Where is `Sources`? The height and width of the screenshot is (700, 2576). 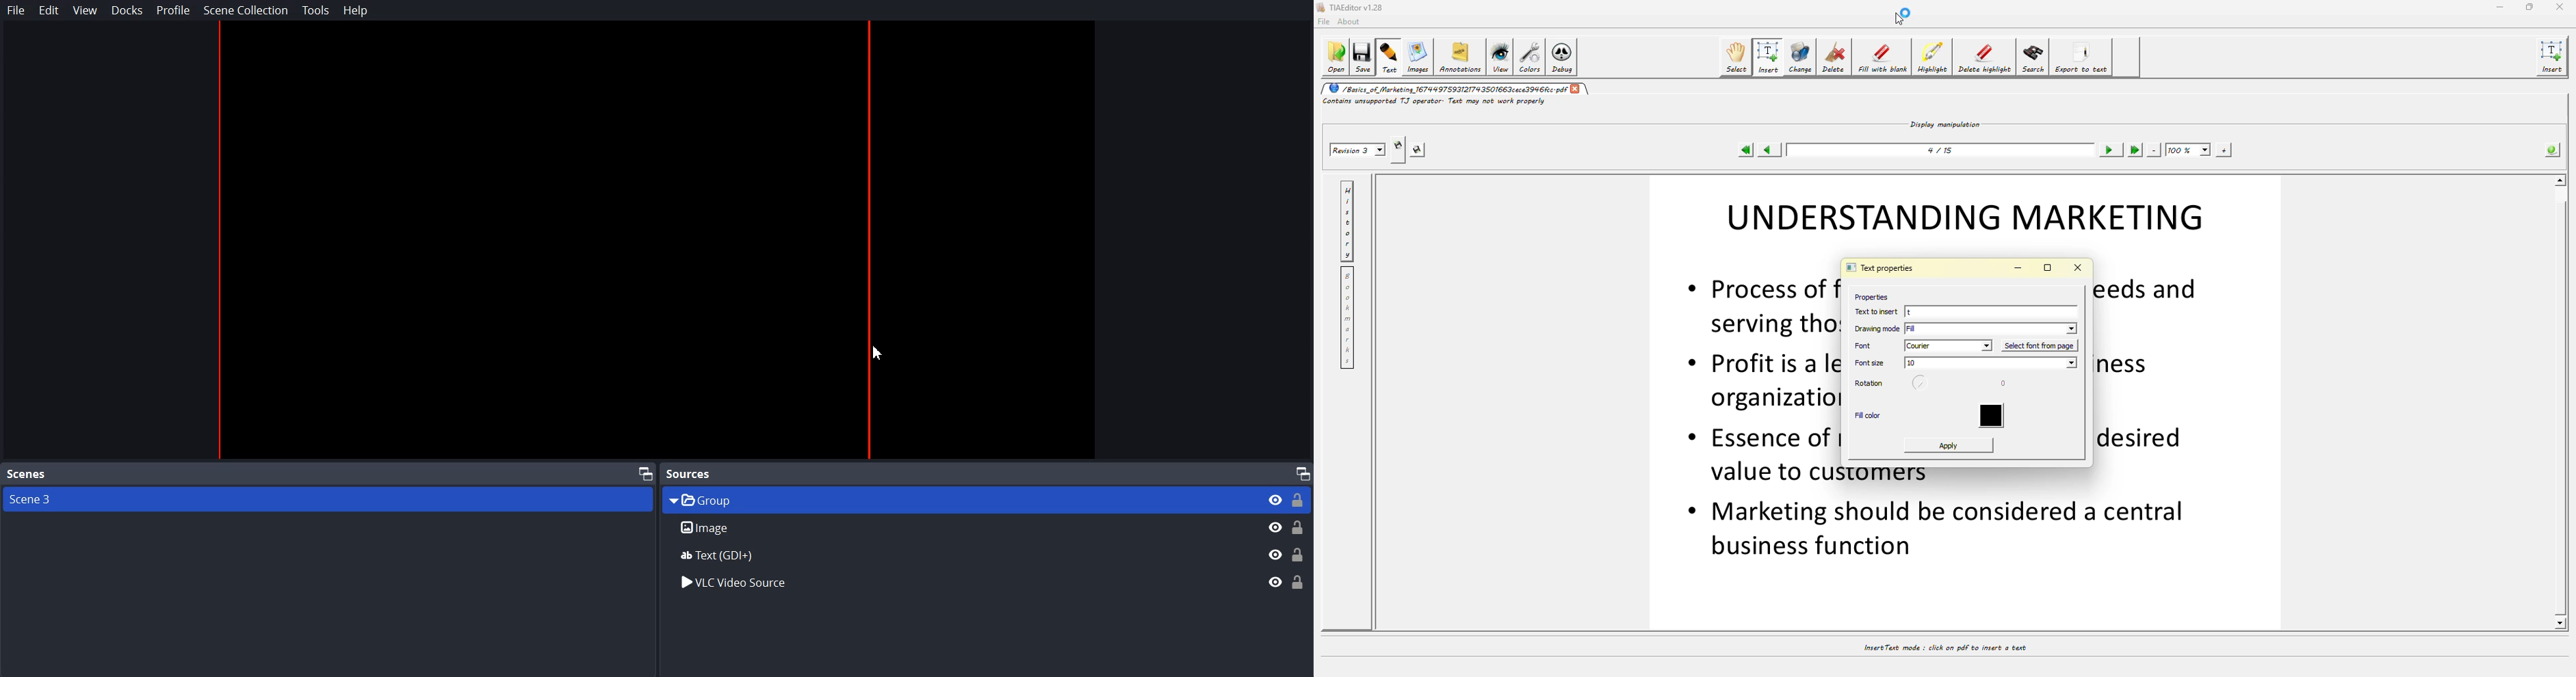
Sources is located at coordinates (692, 473).